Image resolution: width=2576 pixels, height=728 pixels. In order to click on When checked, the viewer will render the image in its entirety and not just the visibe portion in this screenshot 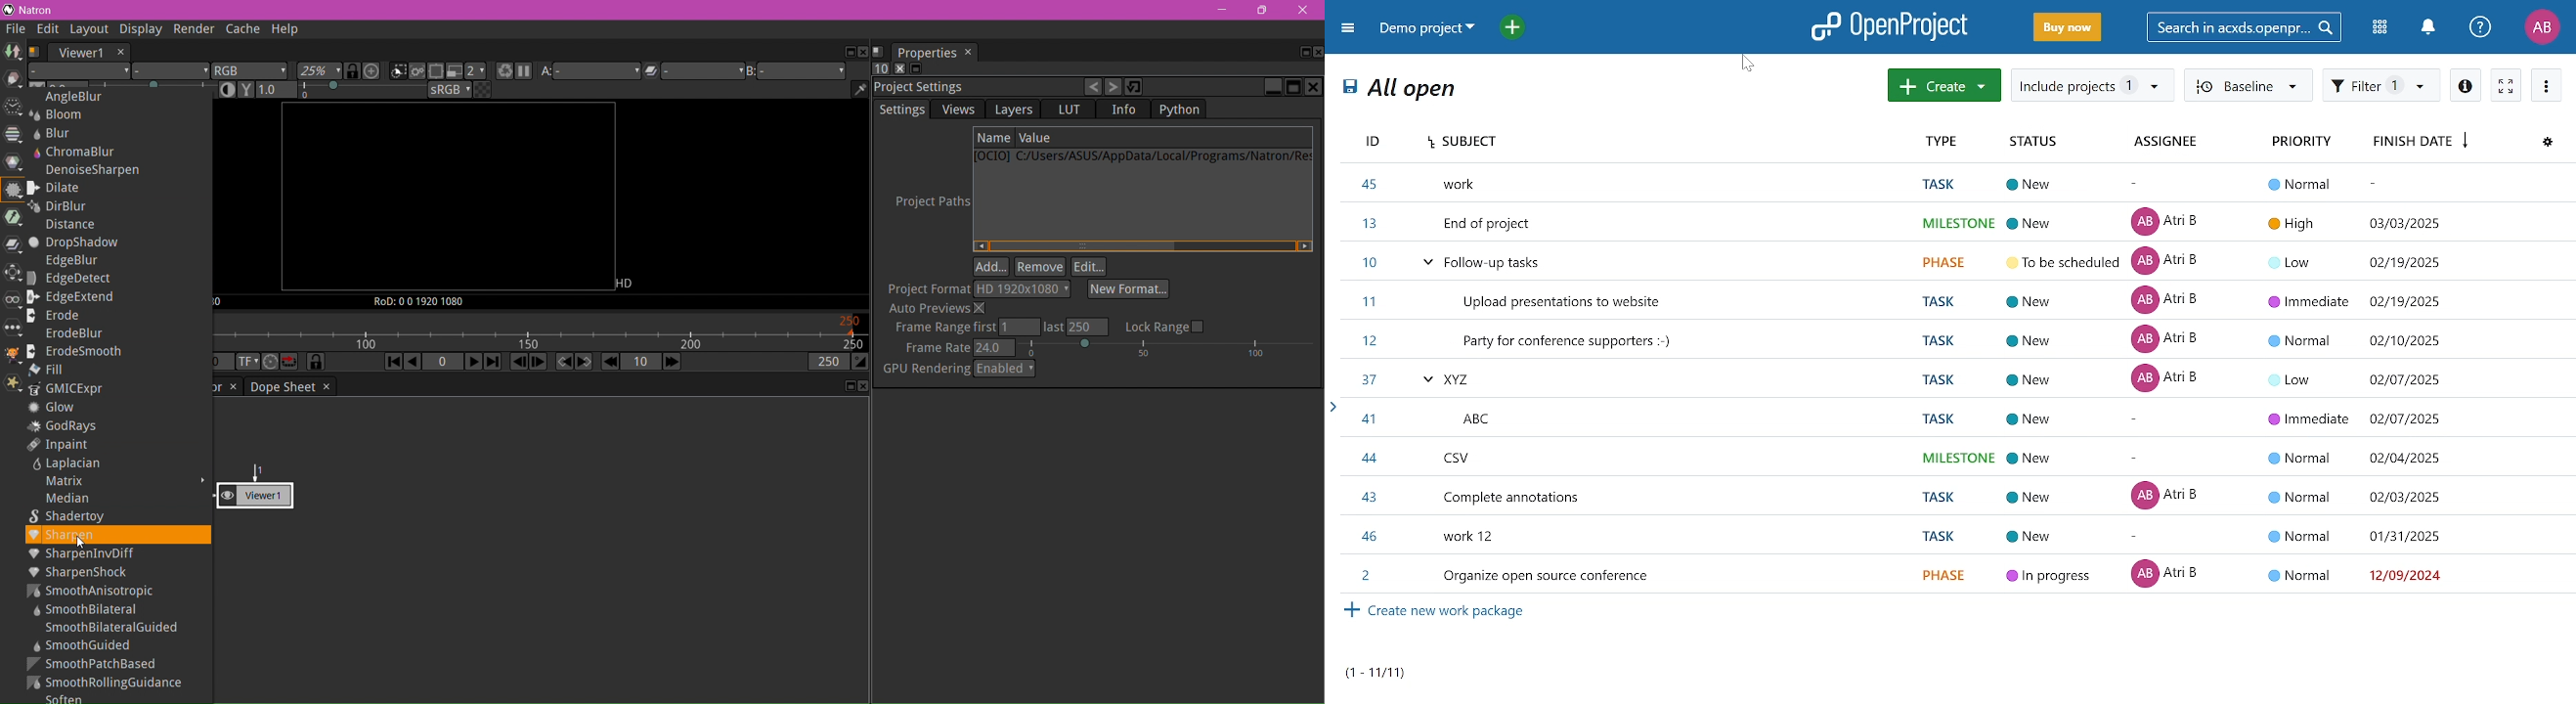, I will do `click(419, 72)`.